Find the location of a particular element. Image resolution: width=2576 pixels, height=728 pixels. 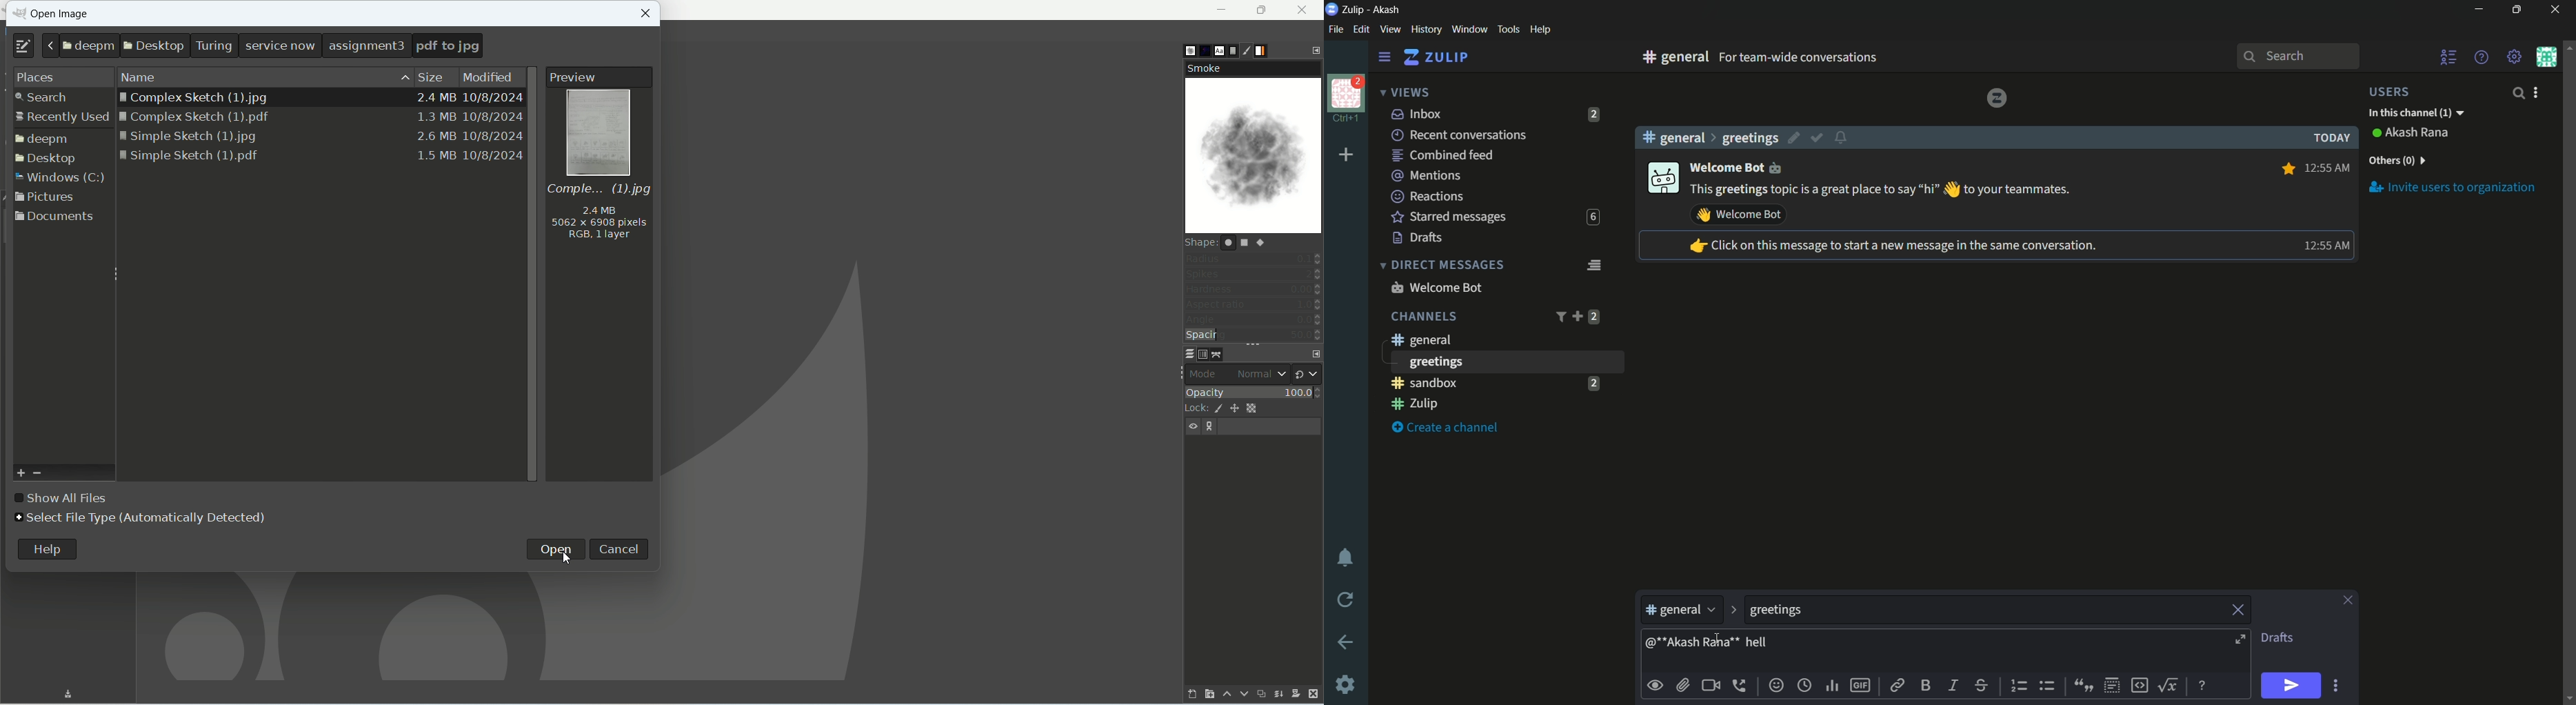

This greeting topic is a great place to say hi to your teammates is located at coordinates (1882, 190).